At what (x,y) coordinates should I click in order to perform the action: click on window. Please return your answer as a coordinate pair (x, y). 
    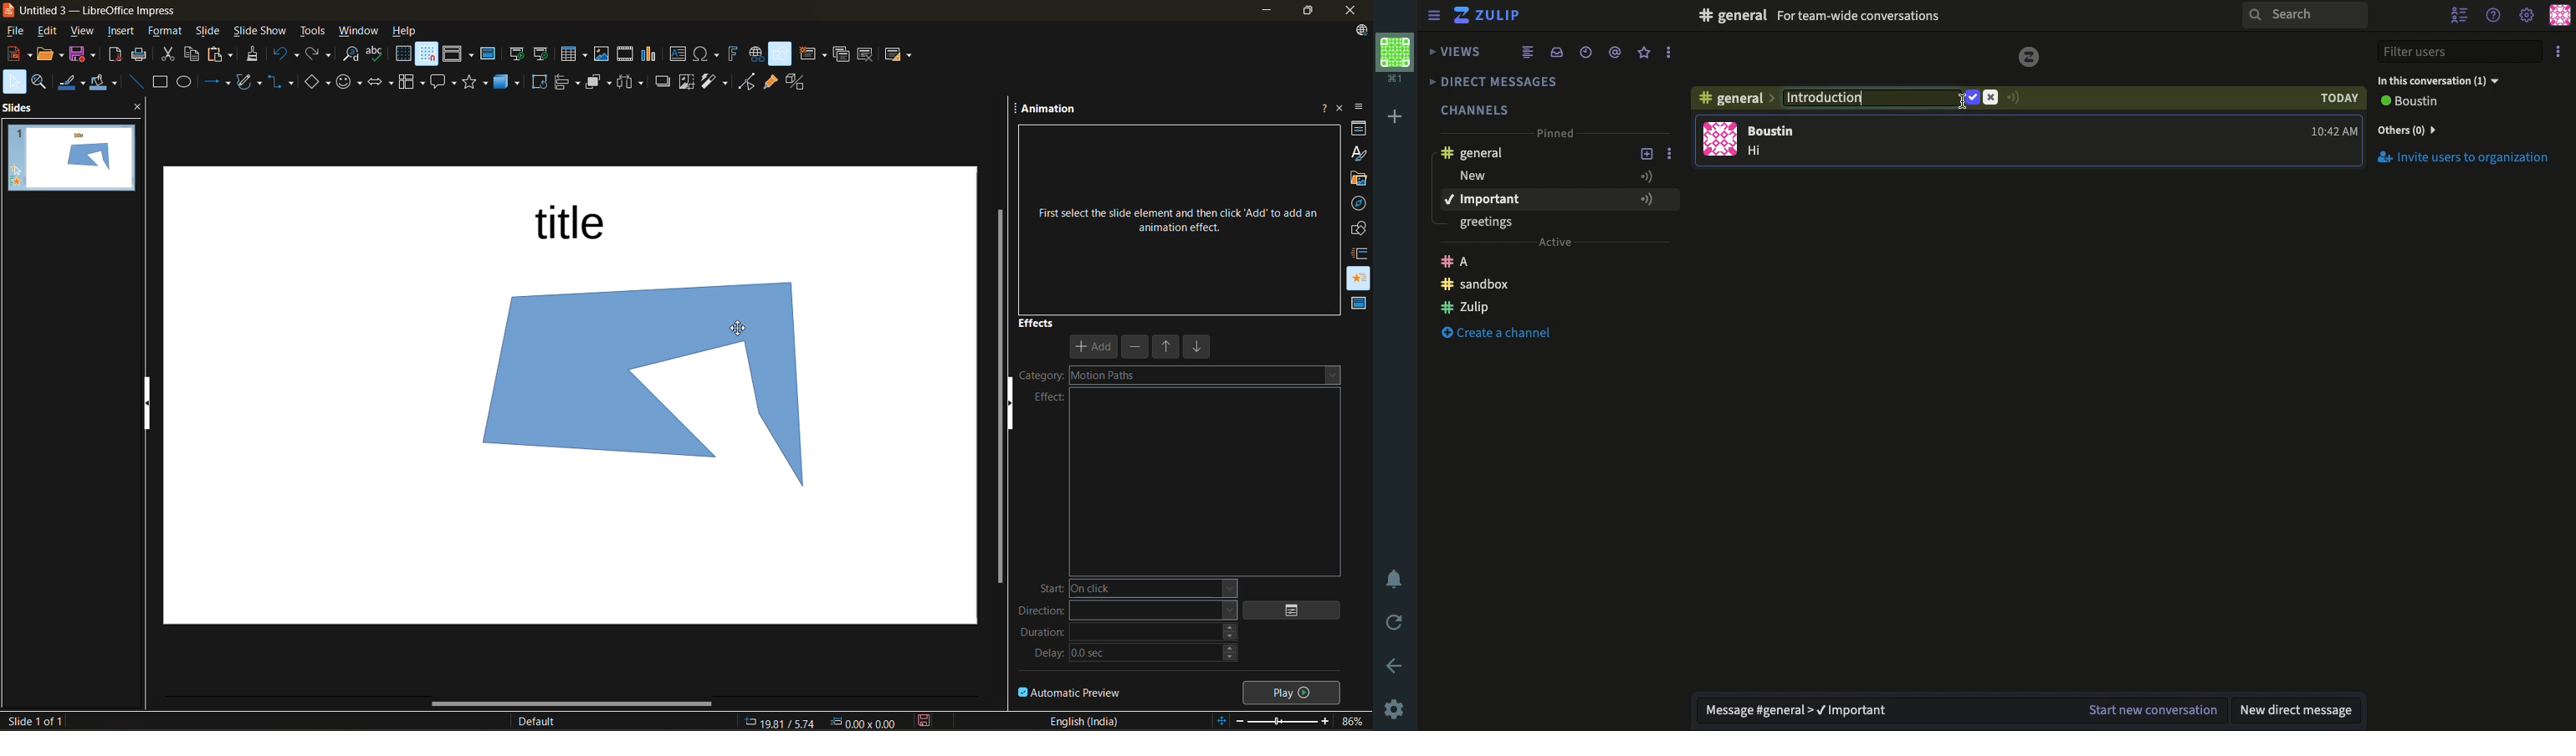
    Looking at the image, I should click on (359, 31).